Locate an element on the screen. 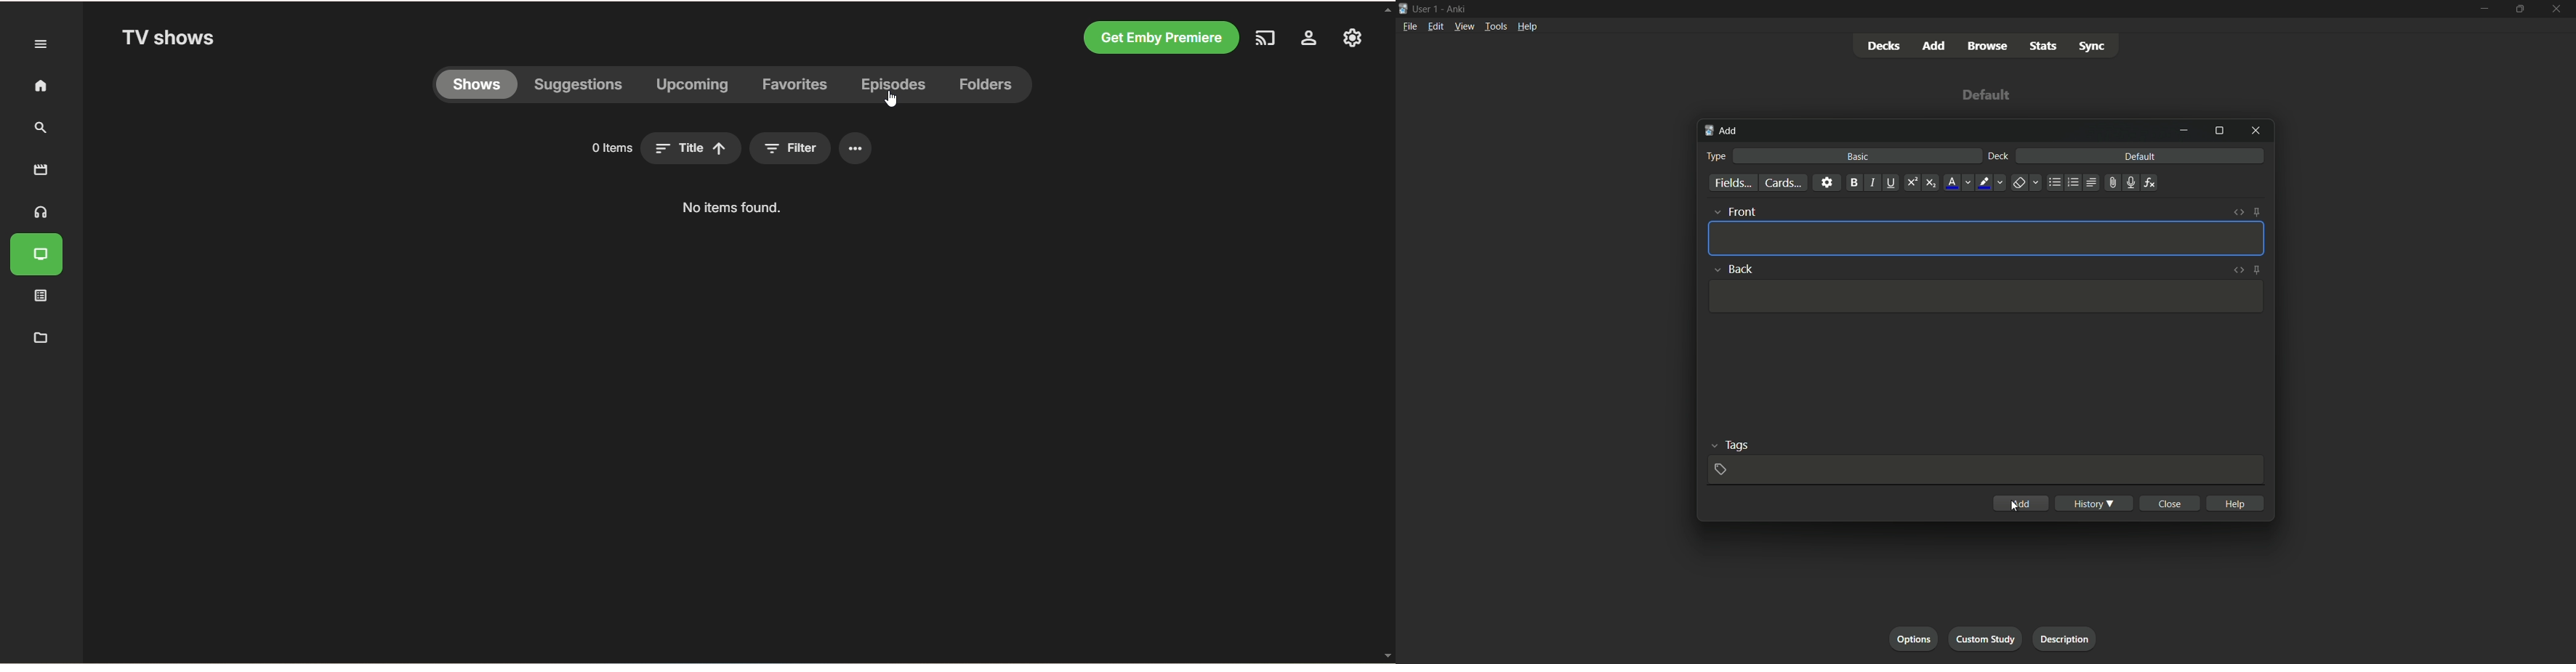 The height and width of the screenshot is (672, 2576). playlist is located at coordinates (42, 299).